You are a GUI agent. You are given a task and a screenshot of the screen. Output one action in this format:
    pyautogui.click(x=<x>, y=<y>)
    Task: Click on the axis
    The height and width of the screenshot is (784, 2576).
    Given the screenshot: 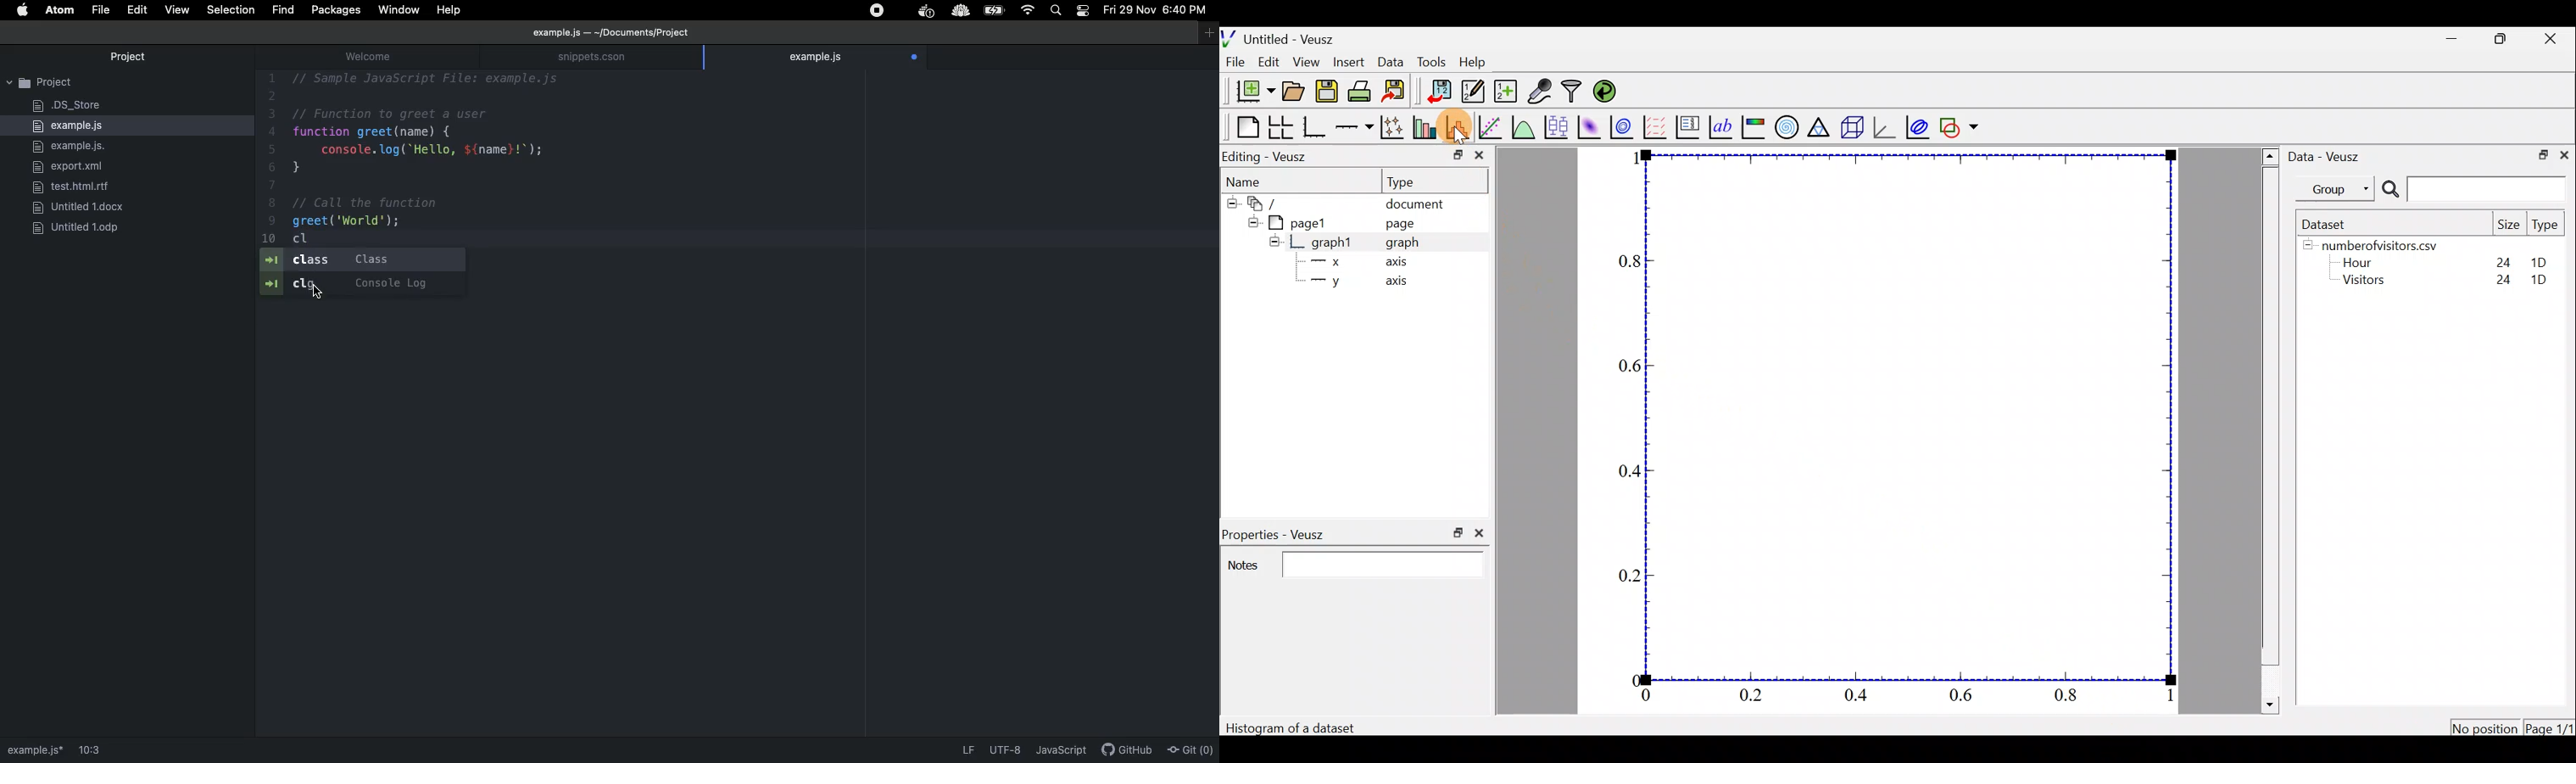 What is the action you would take?
    pyautogui.click(x=1395, y=284)
    